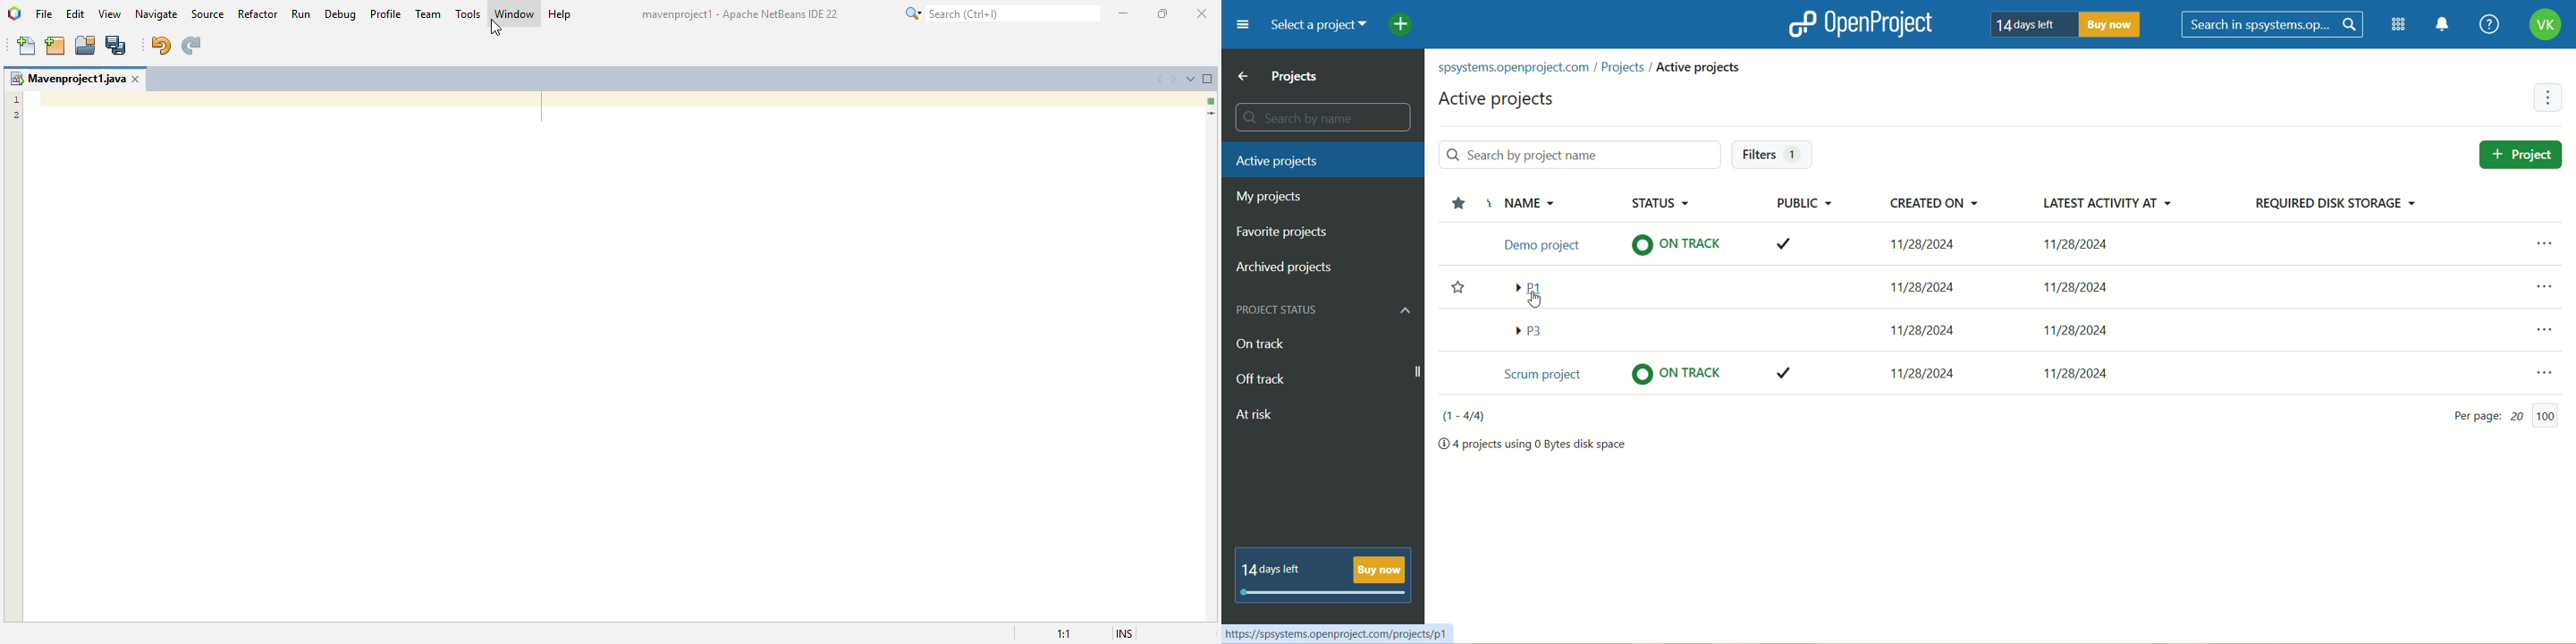  Describe the element at coordinates (2541, 237) in the screenshot. I see `menu` at that location.